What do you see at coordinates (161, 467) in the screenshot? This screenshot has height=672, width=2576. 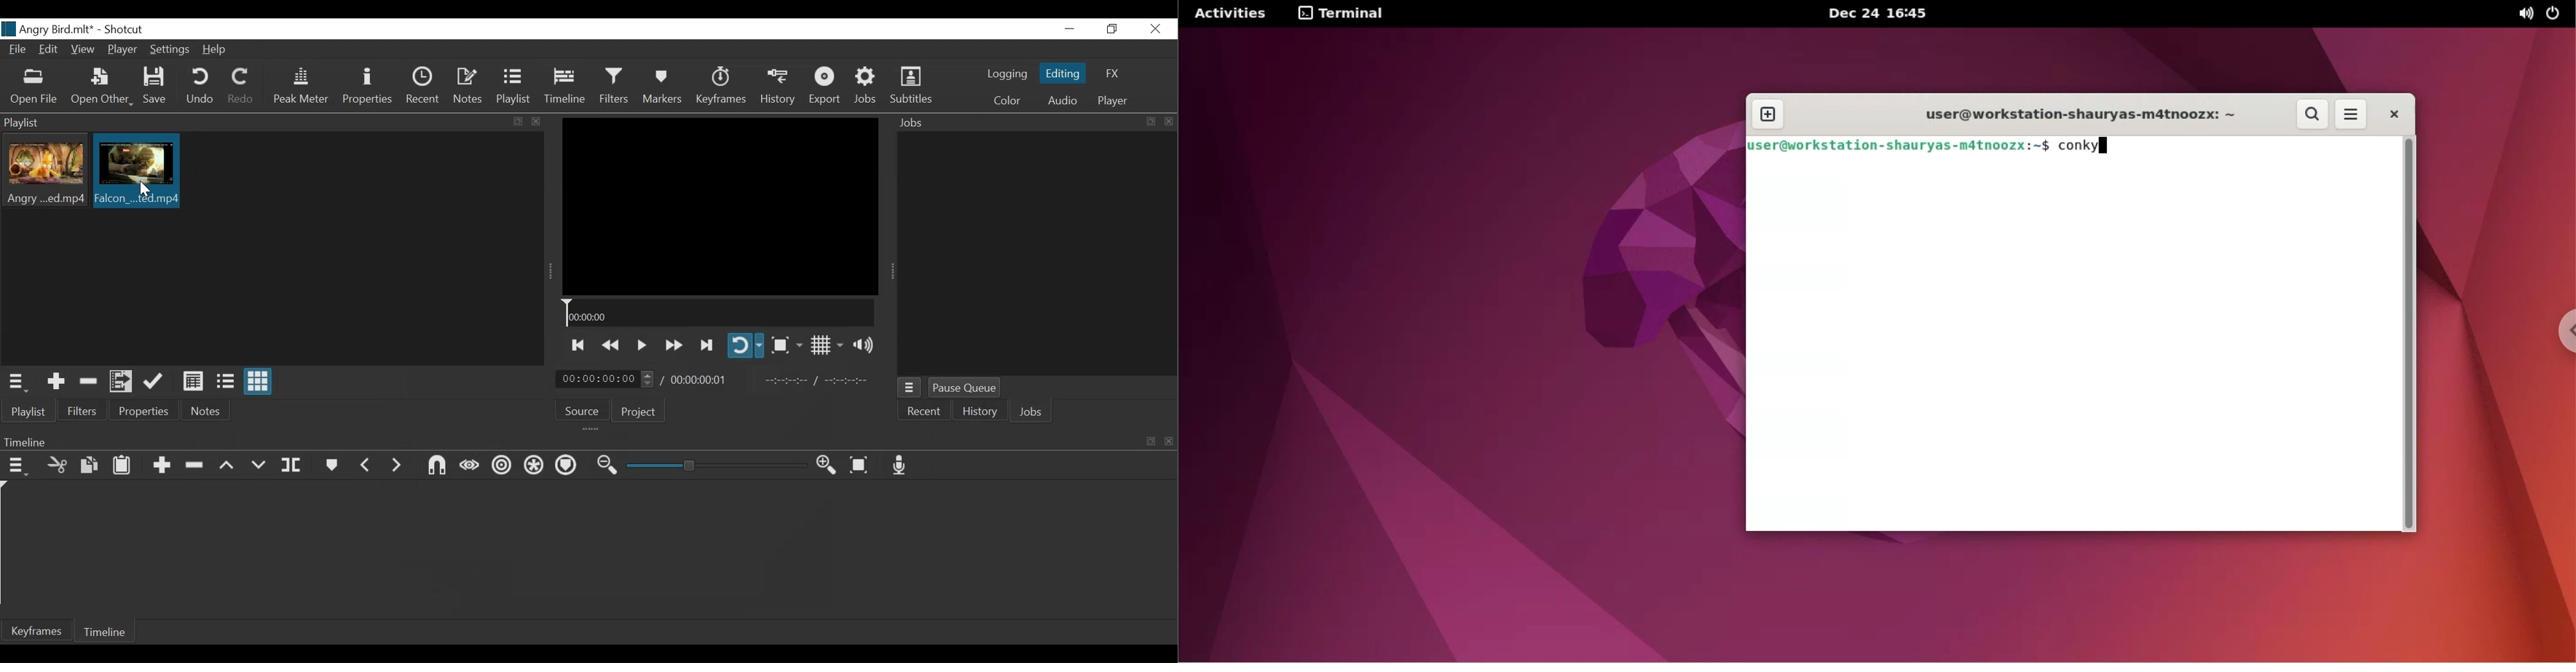 I see `Append` at bounding box center [161, 467].